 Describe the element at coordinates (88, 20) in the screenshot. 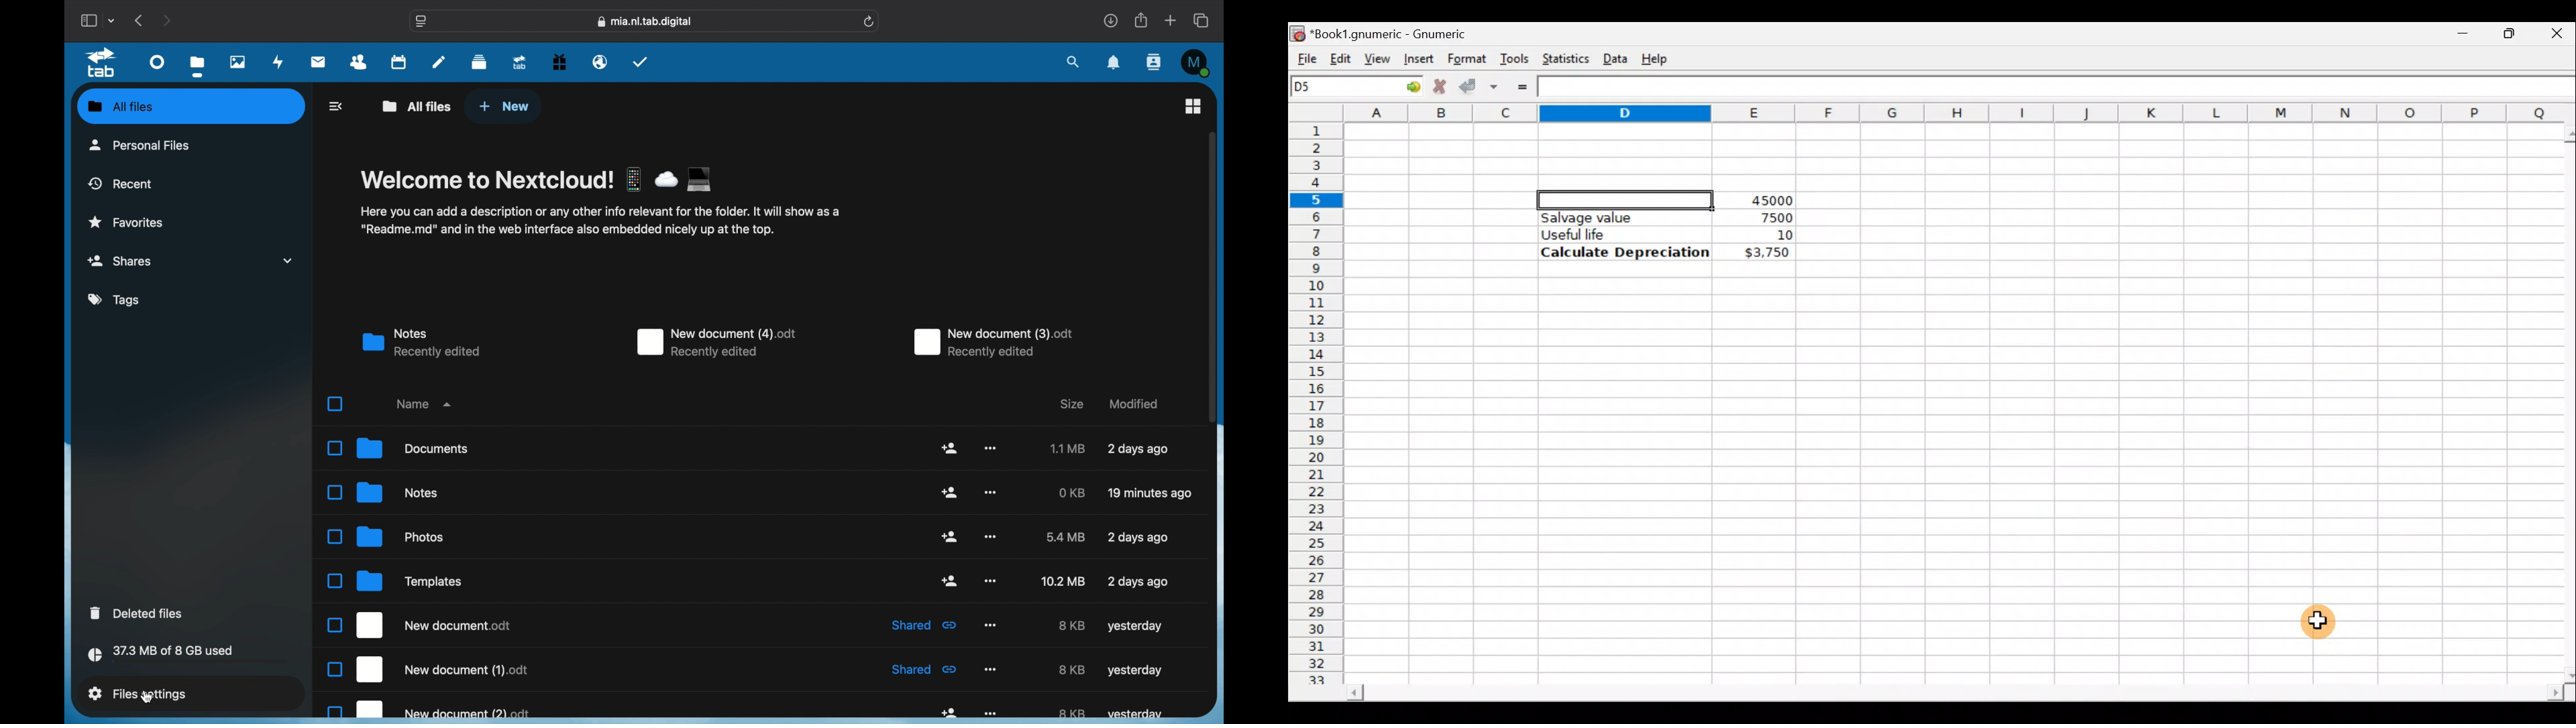

I see `show sidebar` at that location.